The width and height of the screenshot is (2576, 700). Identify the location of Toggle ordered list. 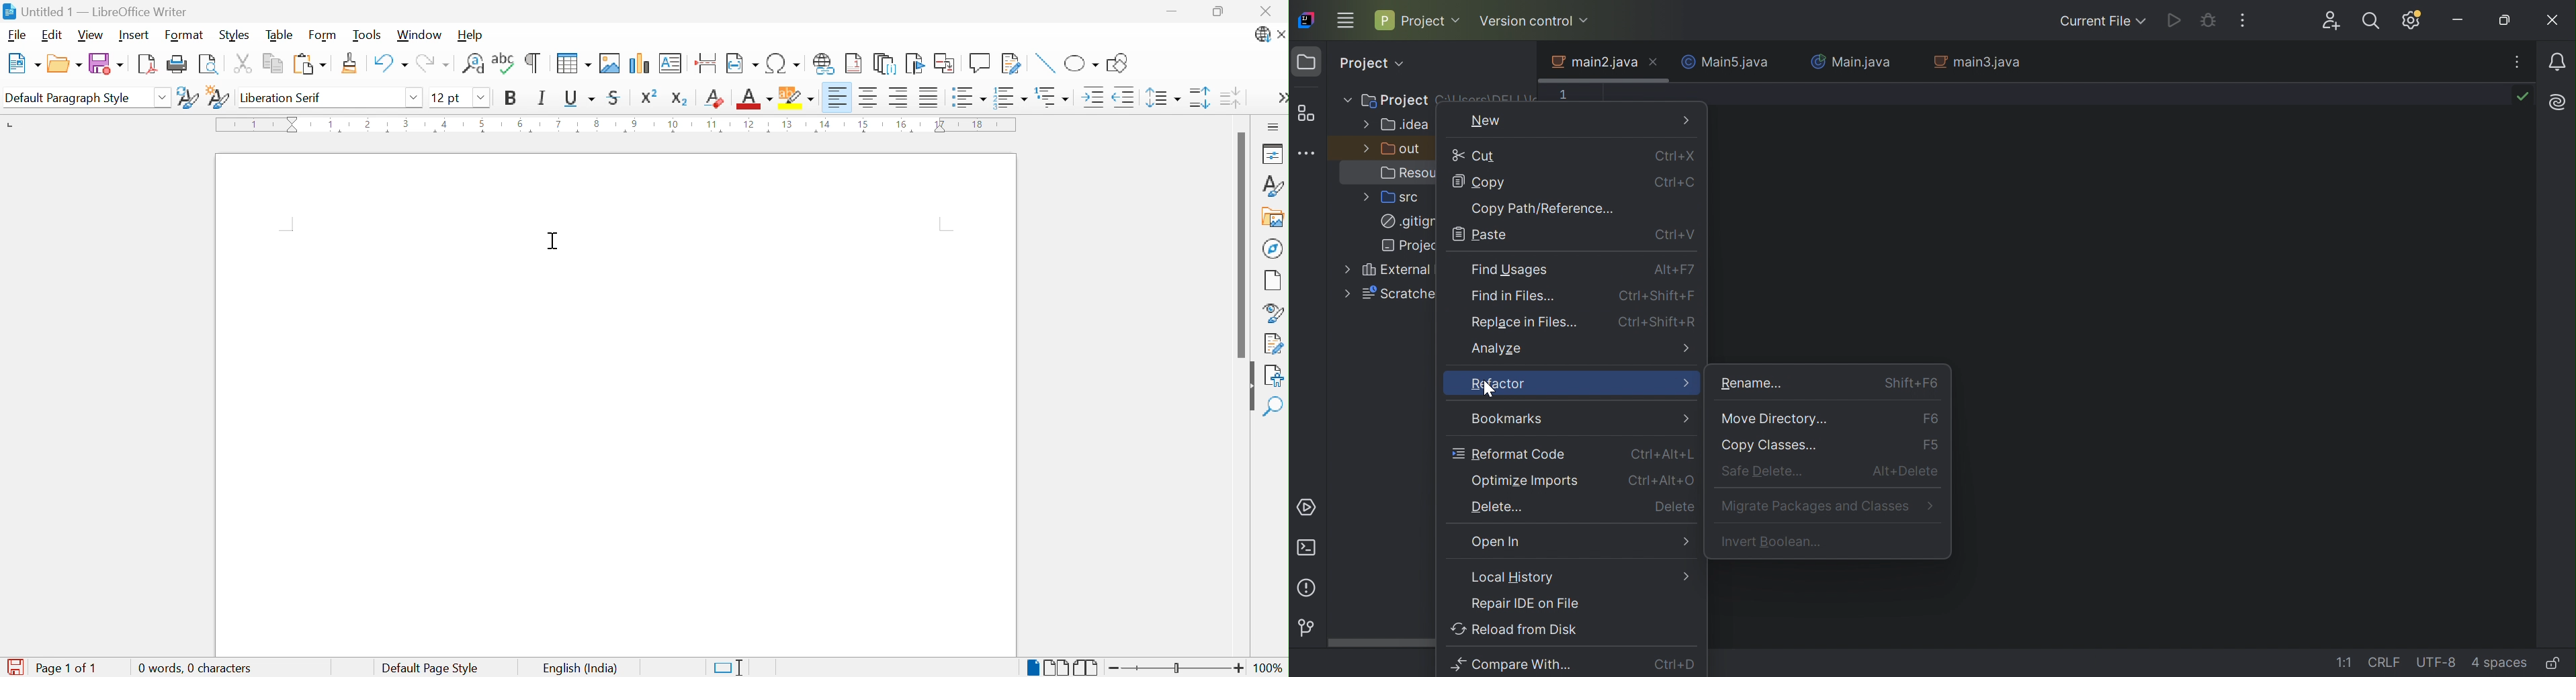
(1012, 97).